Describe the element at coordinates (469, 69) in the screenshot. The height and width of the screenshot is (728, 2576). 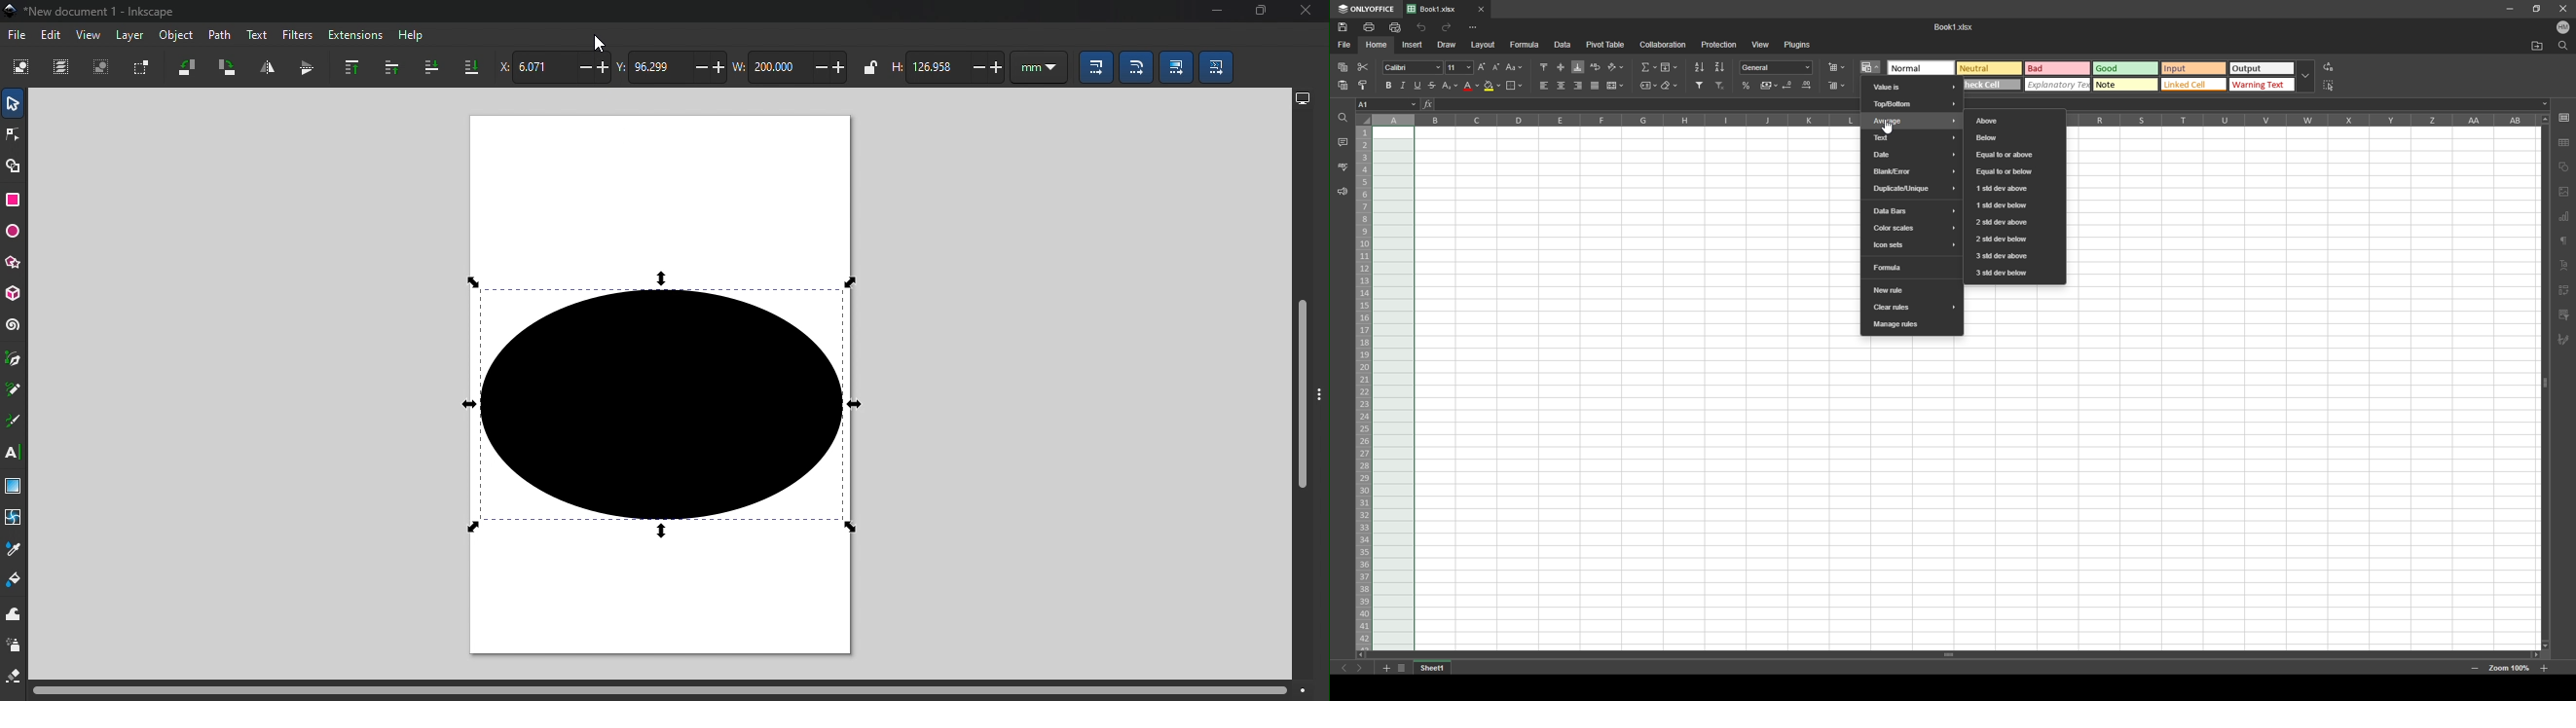
I see `Lower selection to bottom` at that location.